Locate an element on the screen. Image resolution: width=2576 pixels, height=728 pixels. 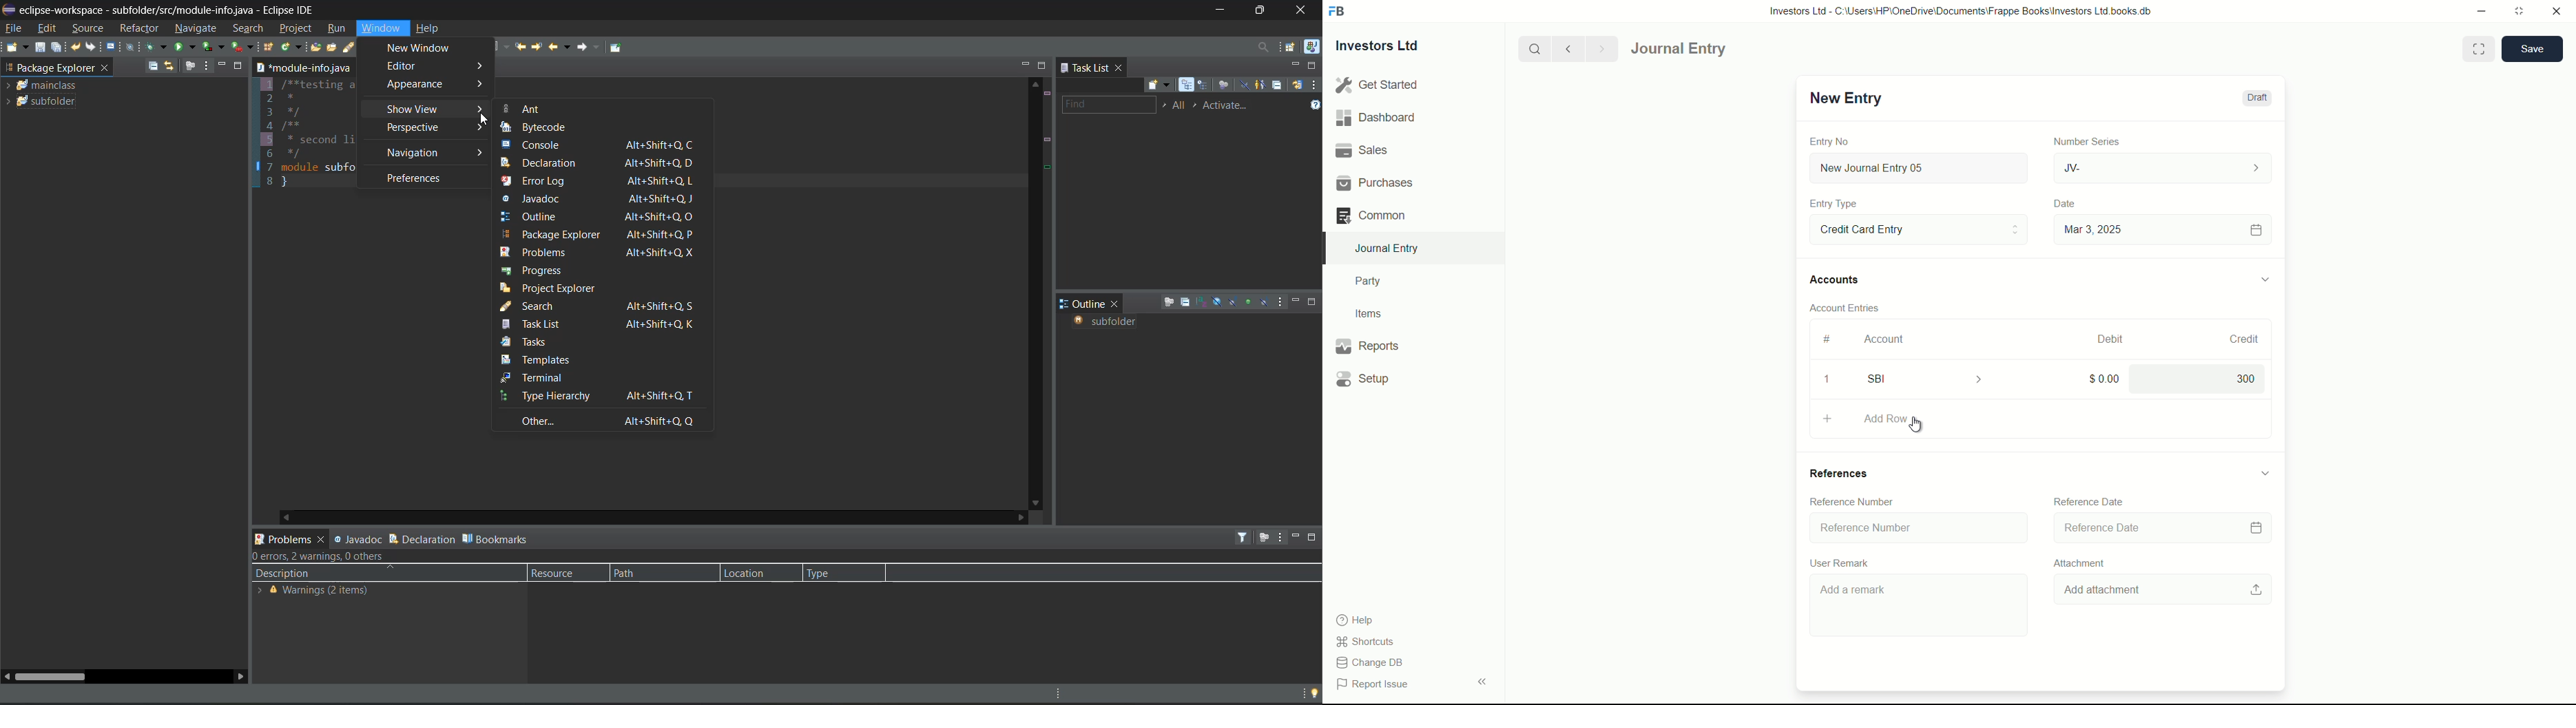
Add attachment is located at coordinates (2166, 589).